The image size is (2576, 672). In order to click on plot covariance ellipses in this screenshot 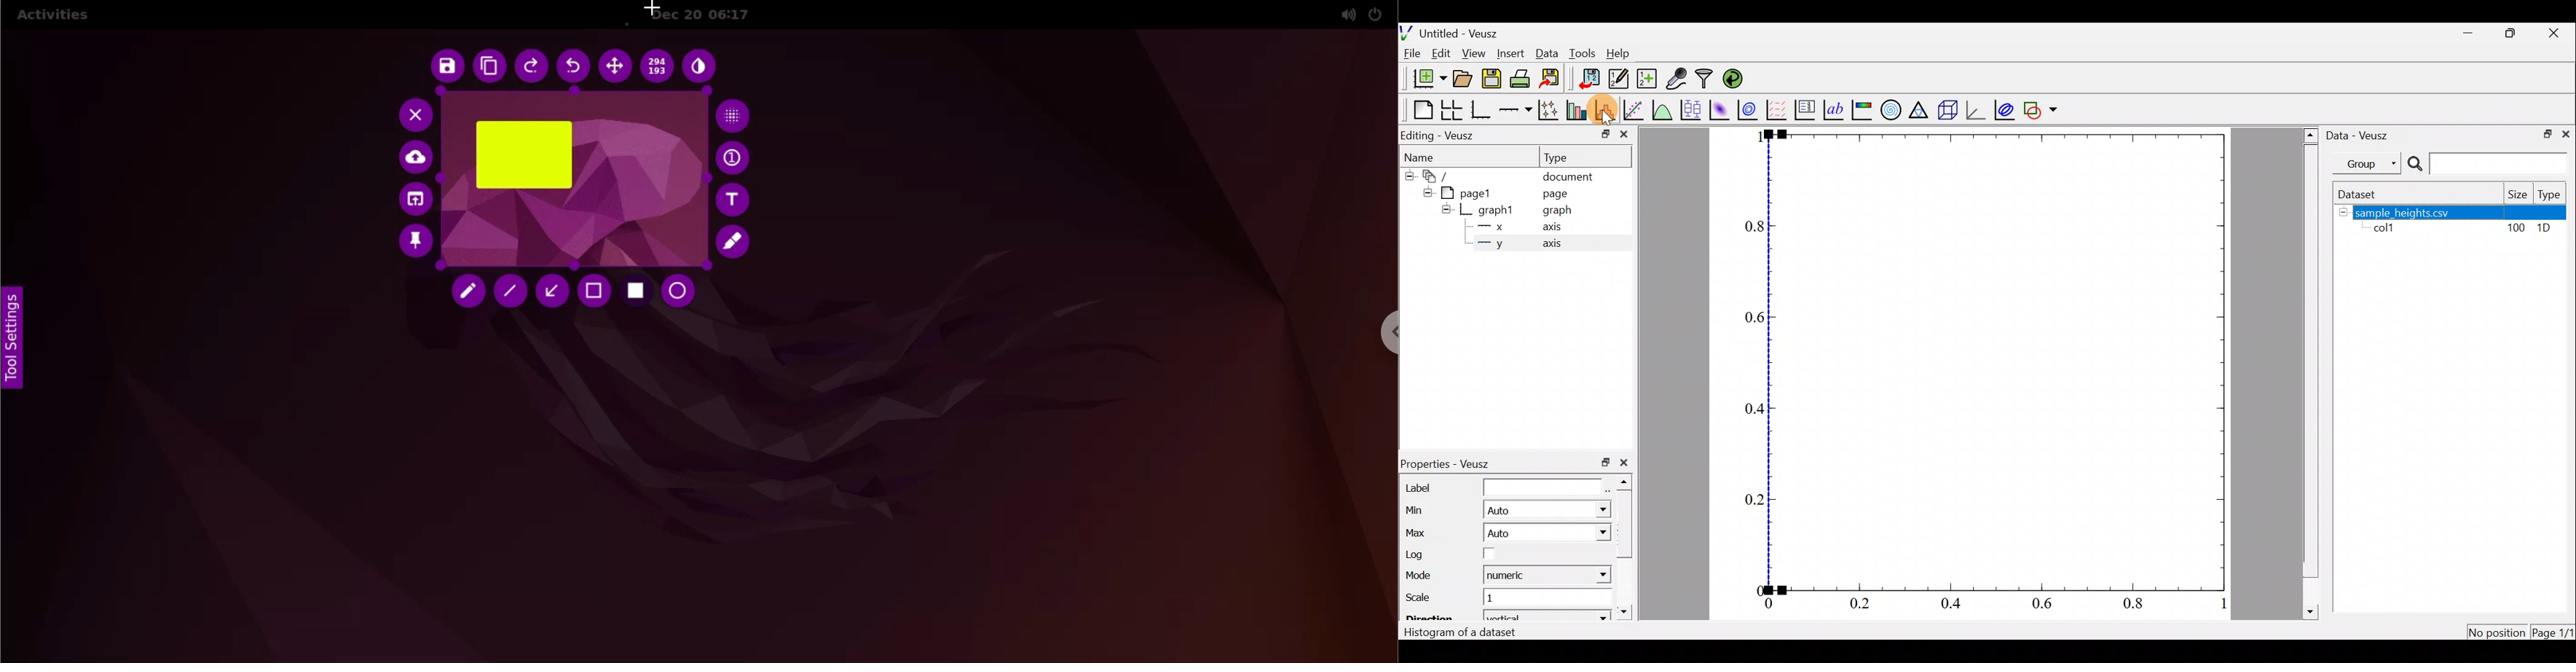, I will do `click(2005, 110)`.